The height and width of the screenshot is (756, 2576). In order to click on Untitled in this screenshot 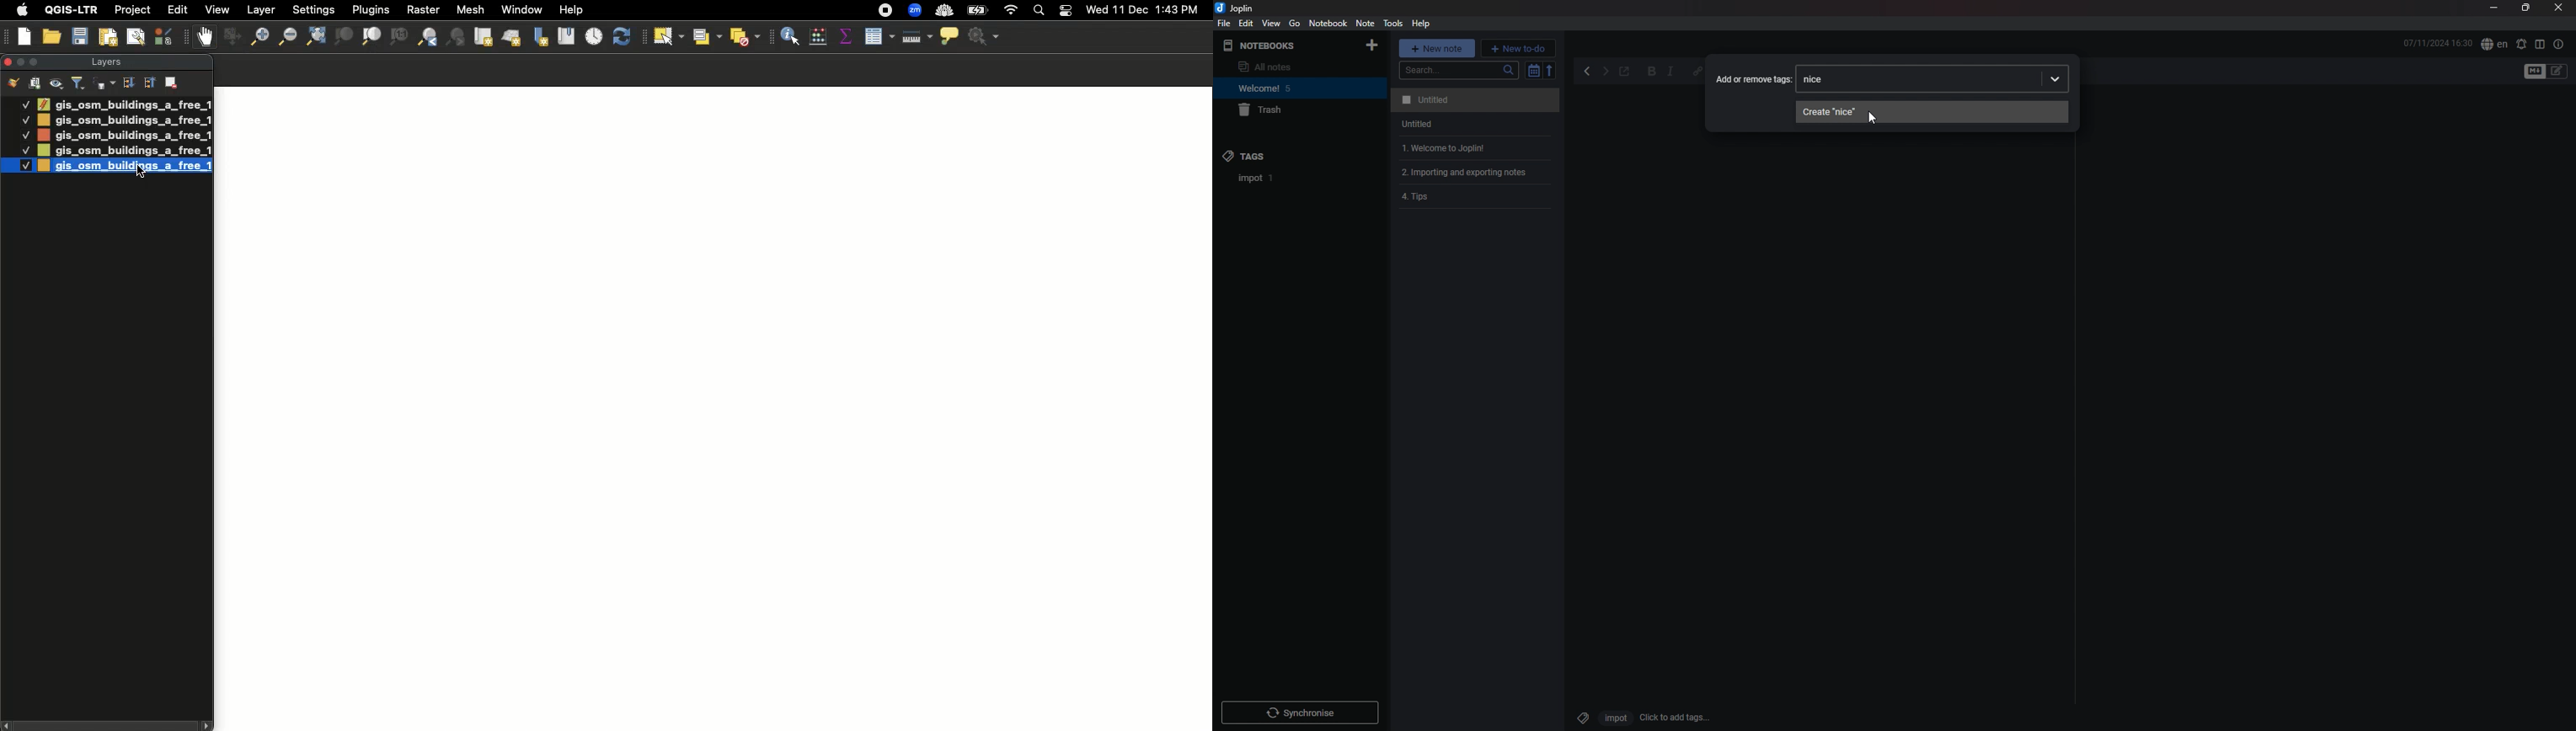, I will do `click(1473, 100)`.